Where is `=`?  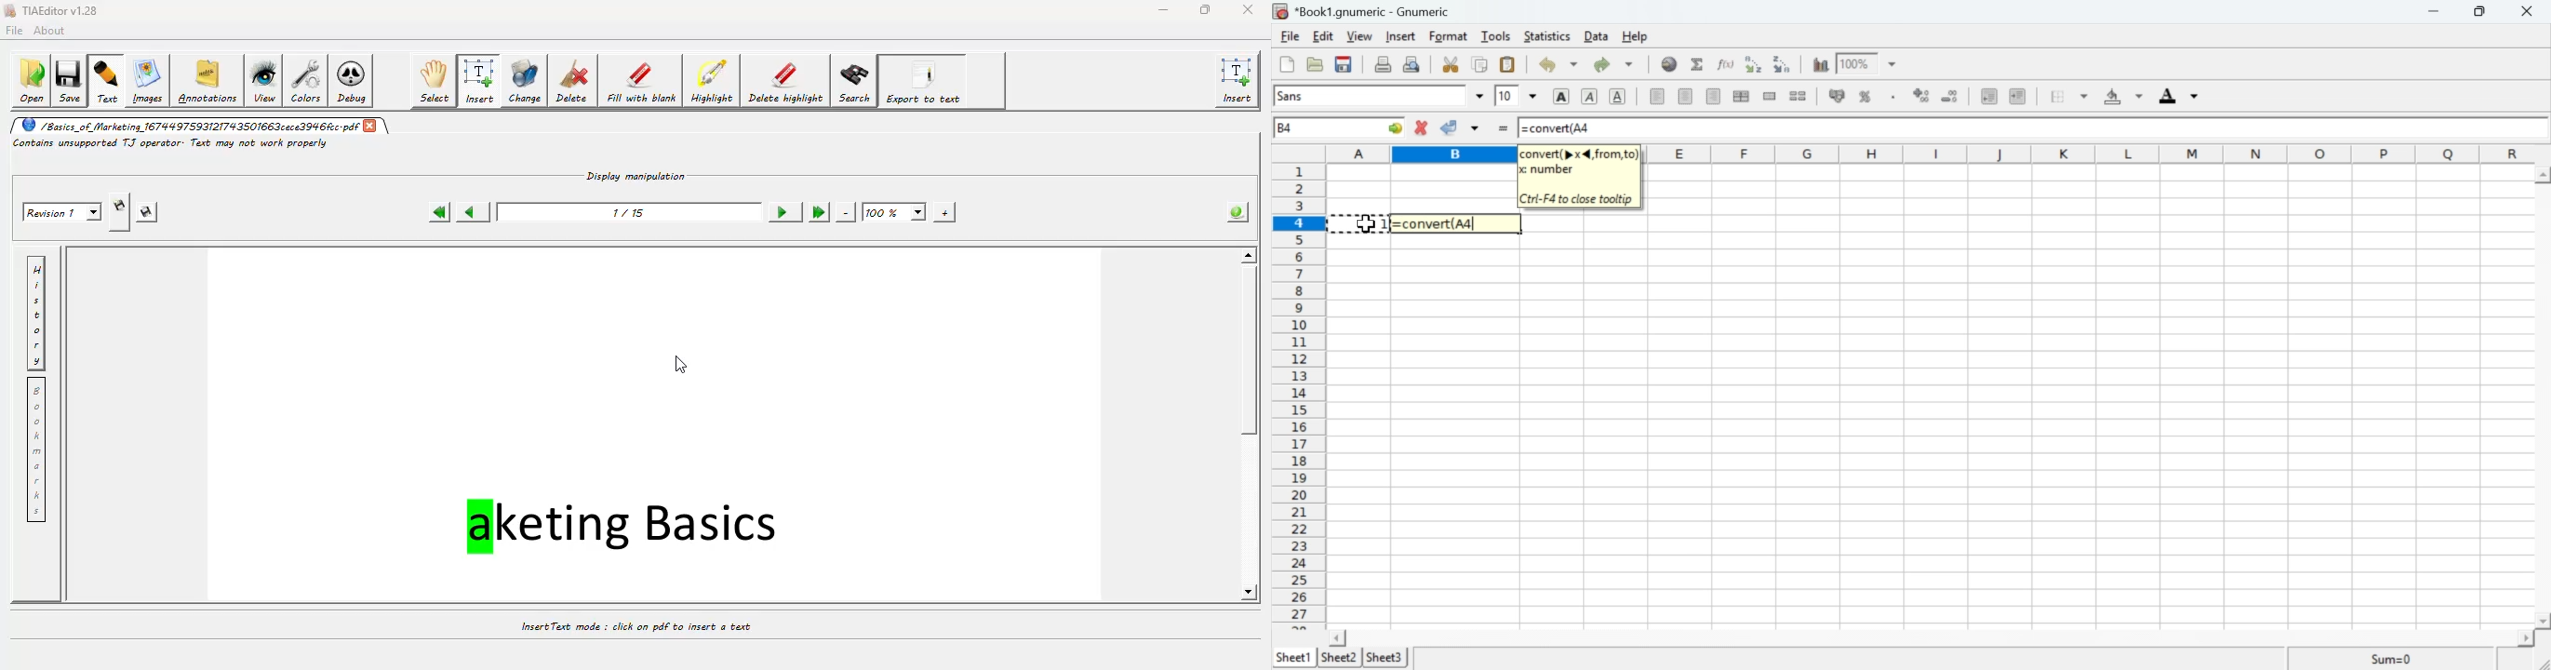
= is located at coordinates (1502, 130).